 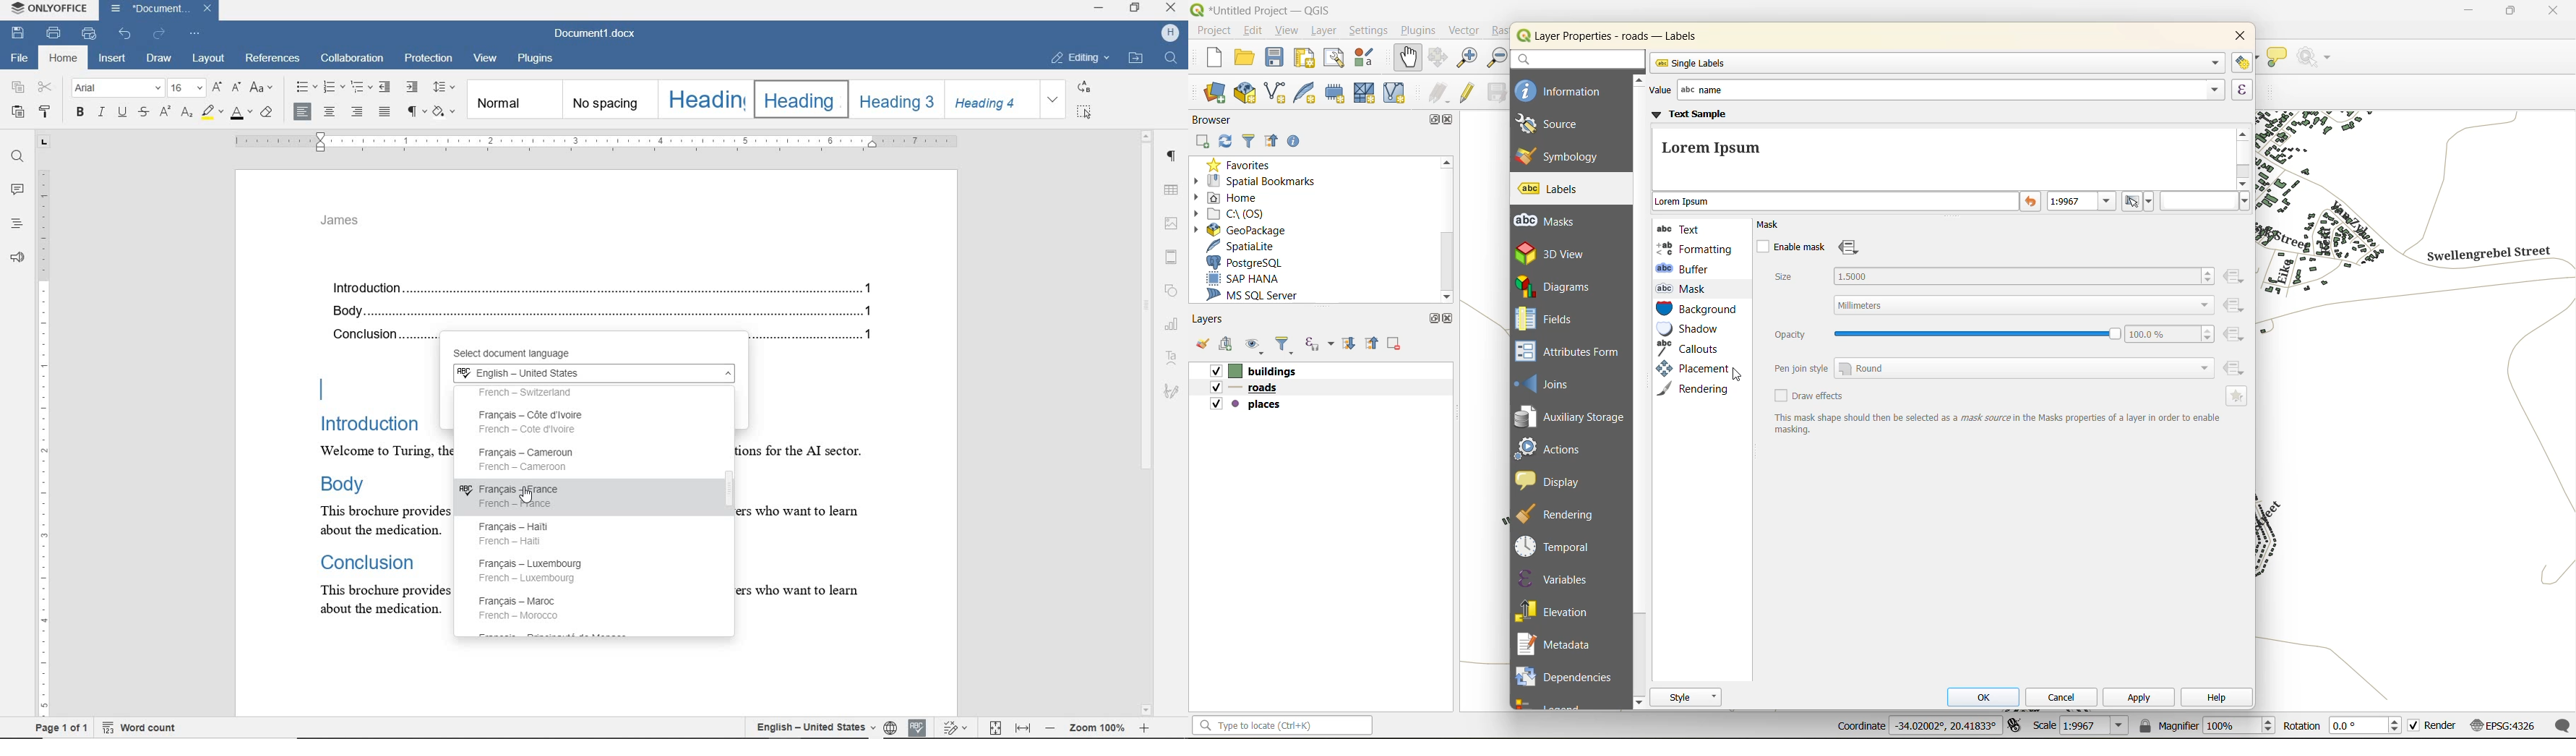 What do you see at coordinates (360, 86) in the screenshot?
I see `multilevel list` at bounding box center [360, 86].